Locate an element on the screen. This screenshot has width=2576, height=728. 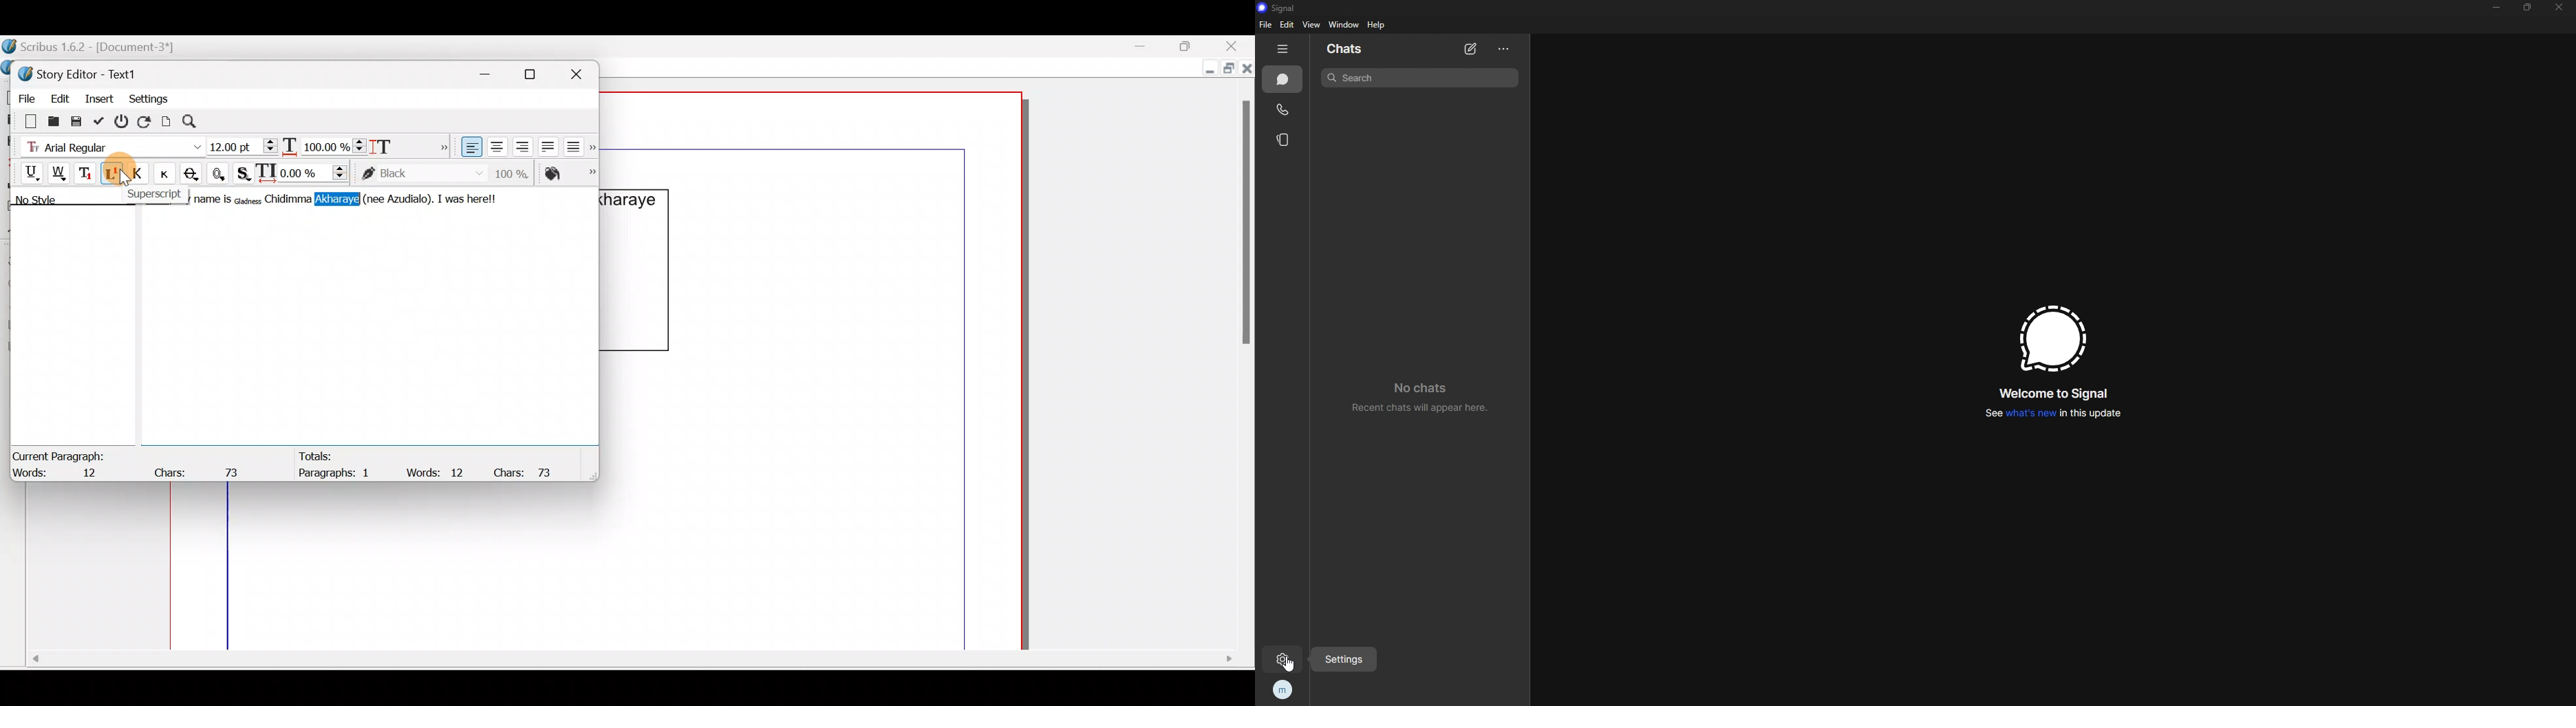
stories is located at coordinates (1285, 140).